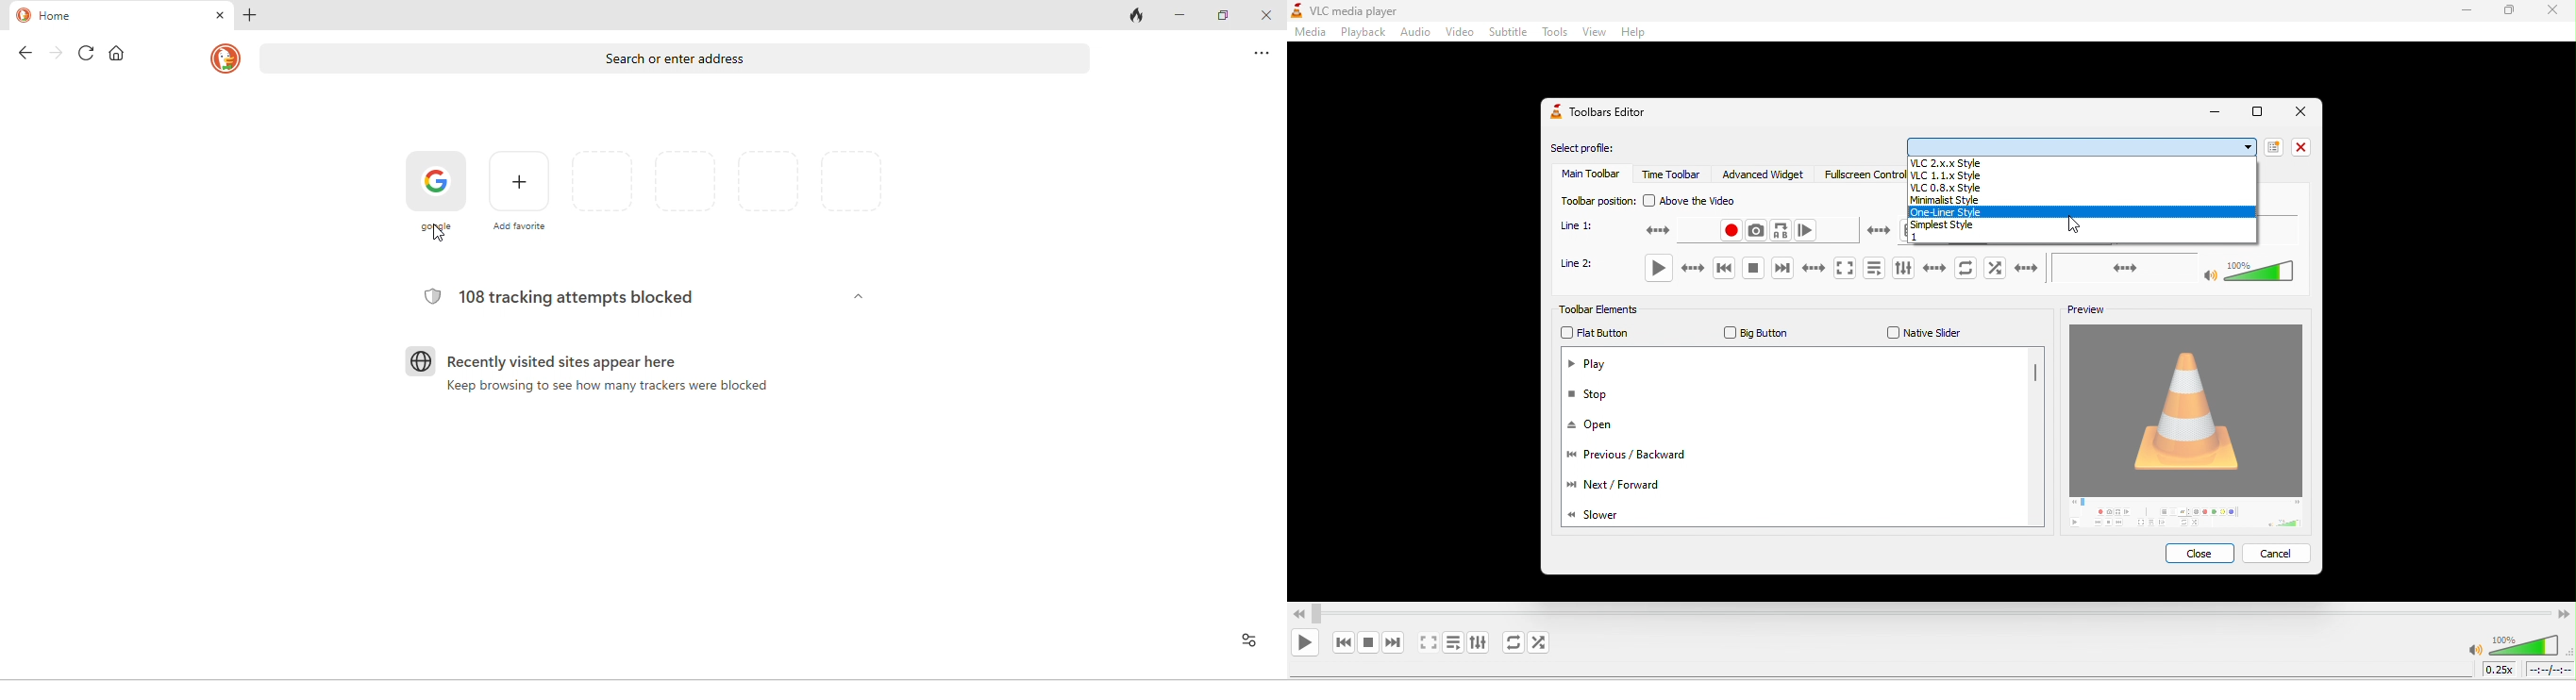  Describe the element at coordinates (1369, 641) in the screenshot. I see `stop playback` at that location.